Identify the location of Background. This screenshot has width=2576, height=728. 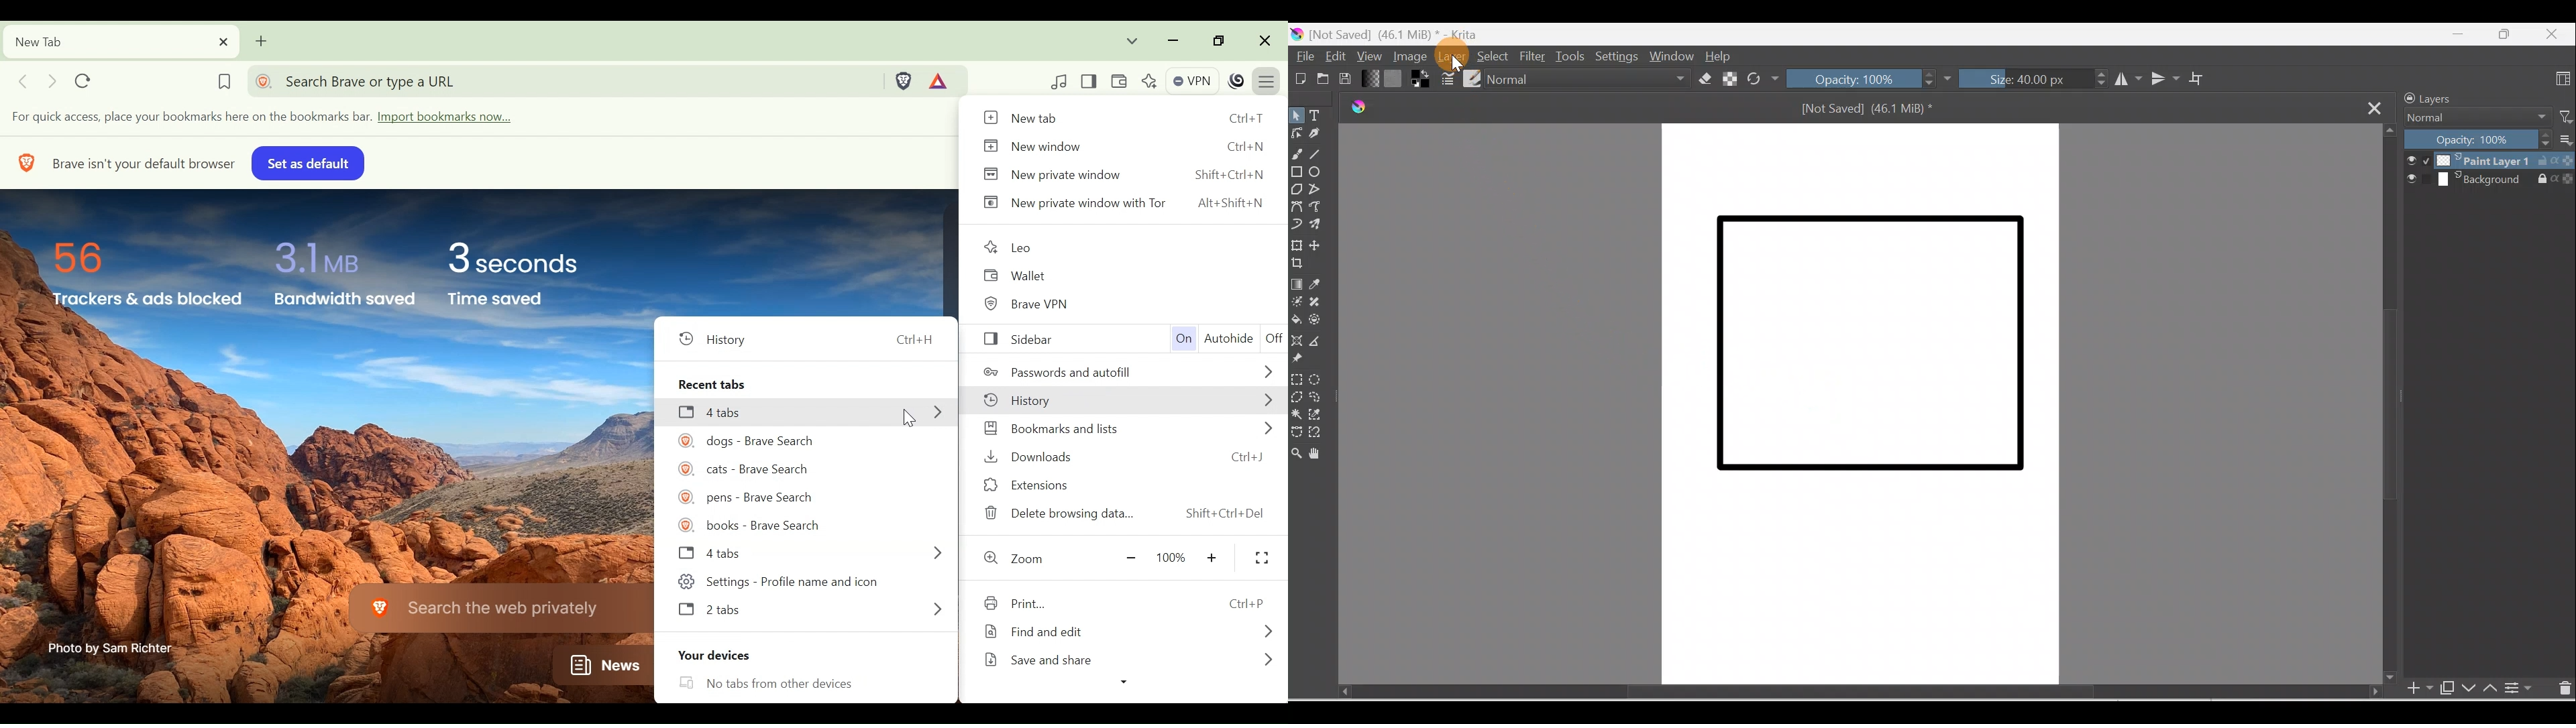
(2490, 180).